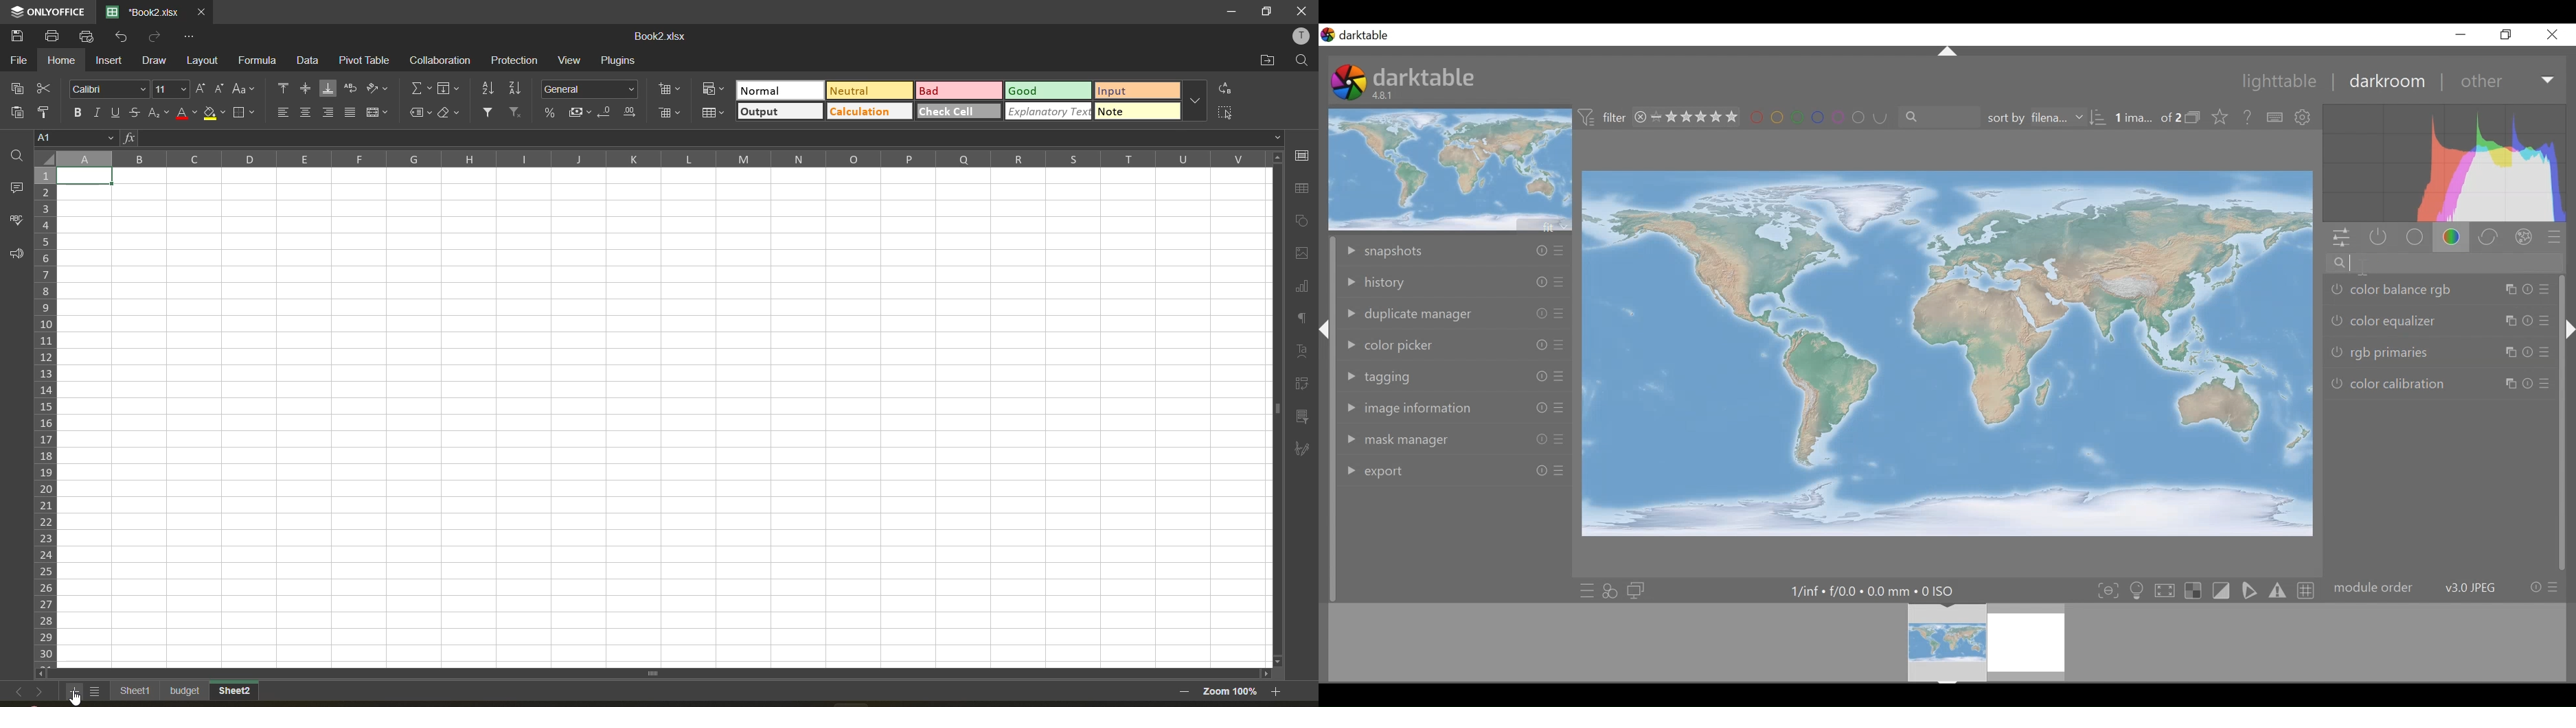 Image resolution: width=2576 pixels, height=728 pixels. I want to click on delete cells, so click(673, 113).